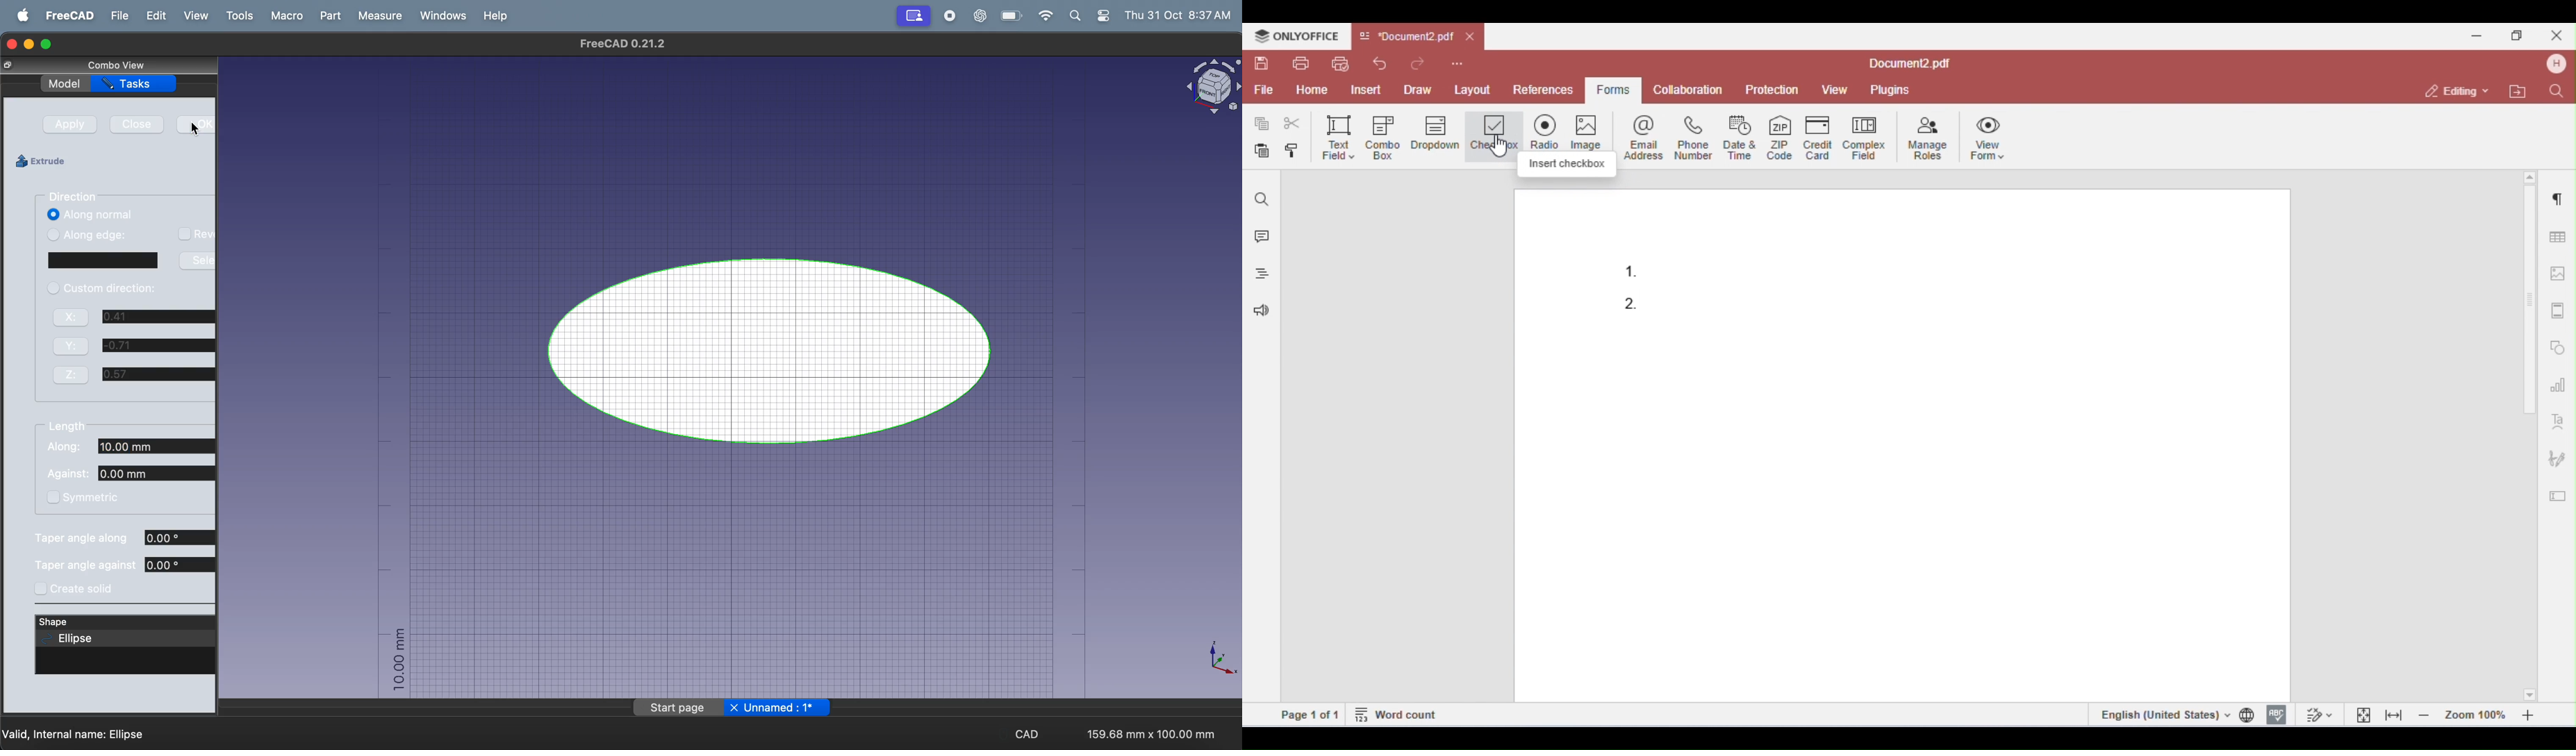  What do you see at coordinates (68, 429) in the screenshot?
I see `length` at bounding box center [68, 429].